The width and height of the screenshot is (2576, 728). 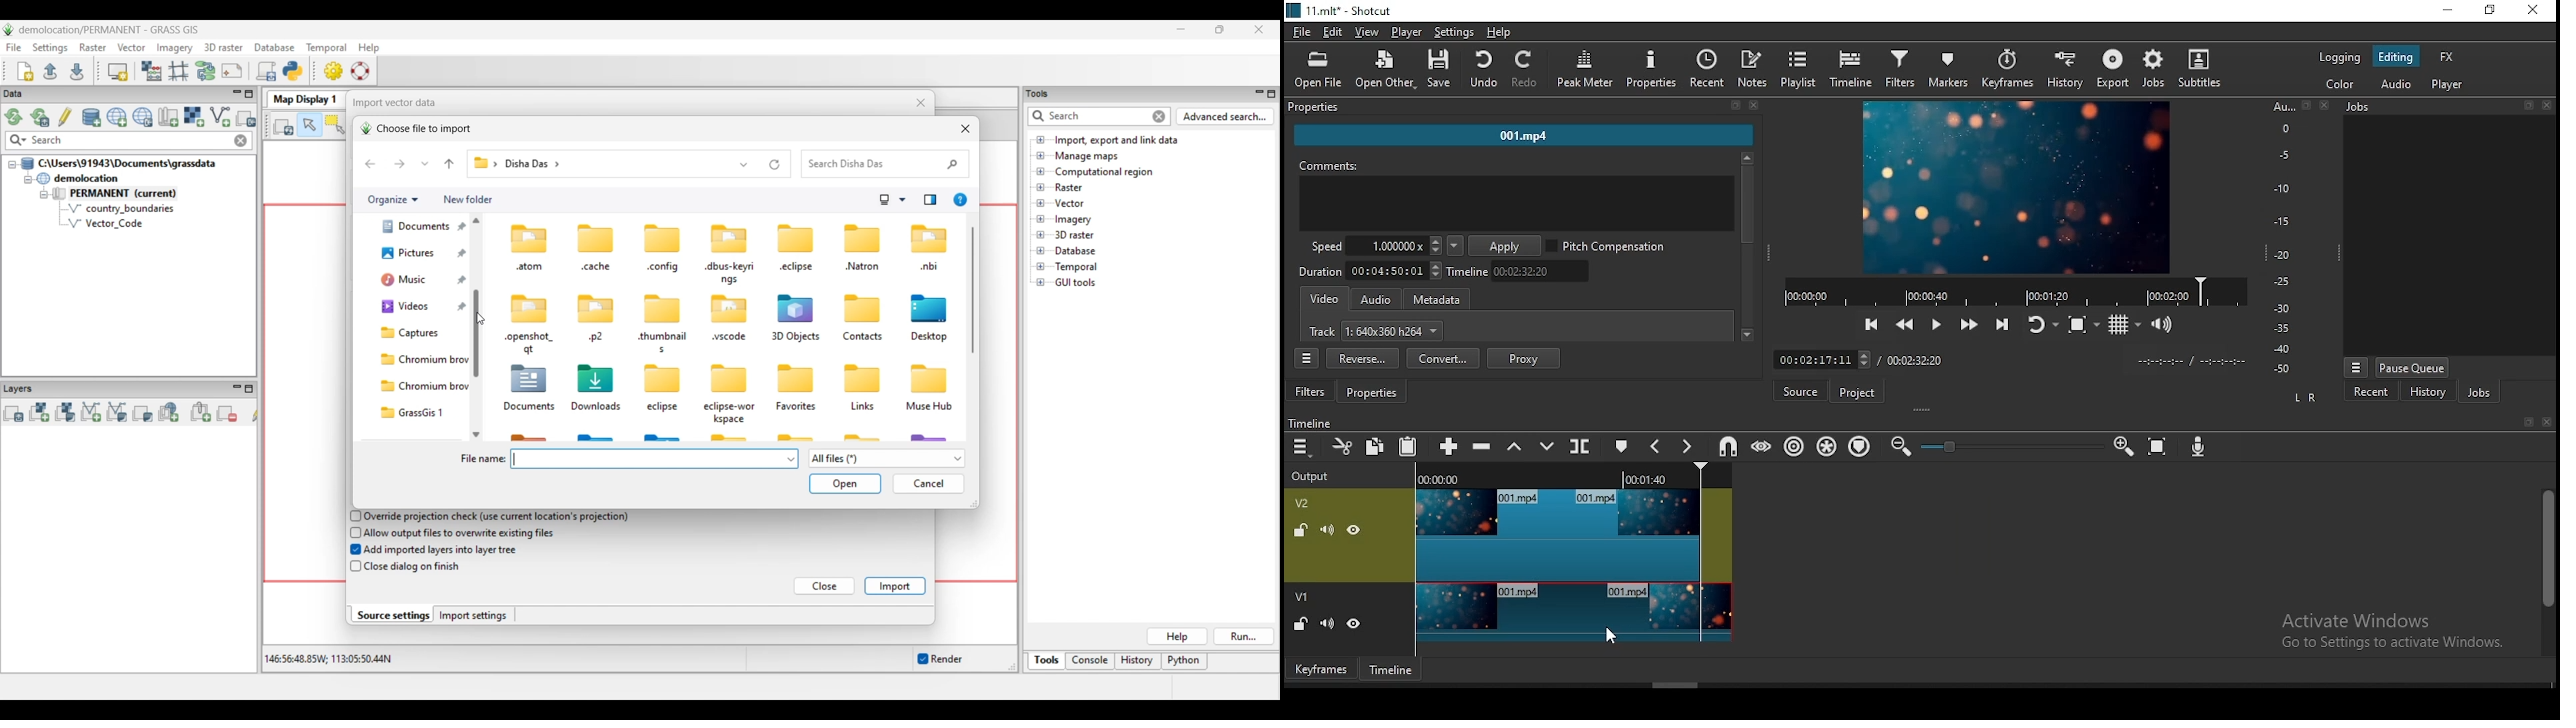 What do you see at coordinates (1687, 448) in the screenshot?
I see `next marker` at bounding box center [1687, 448].